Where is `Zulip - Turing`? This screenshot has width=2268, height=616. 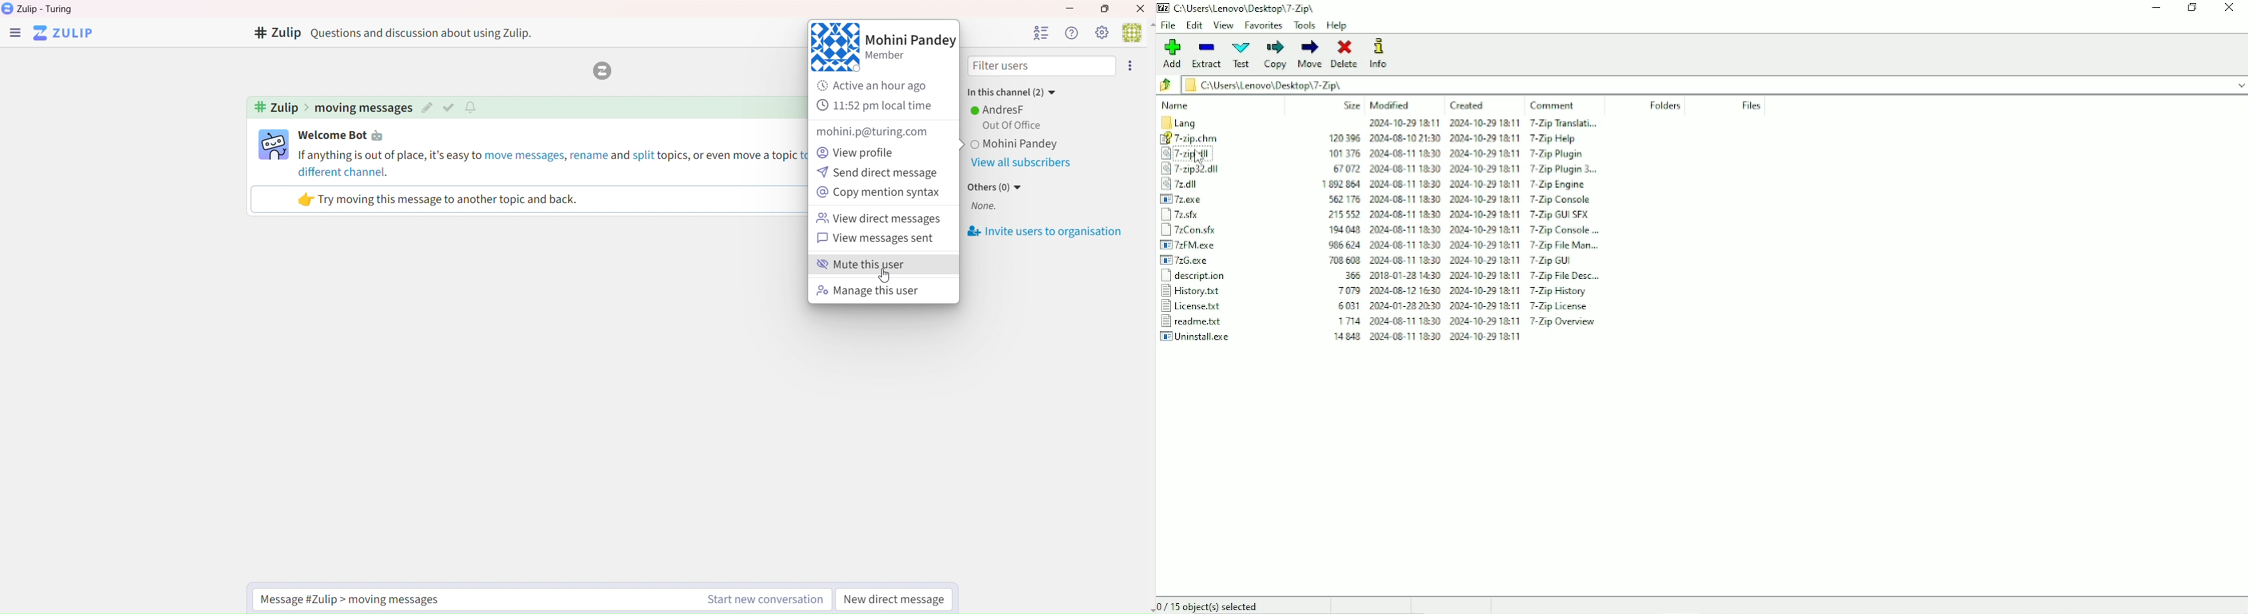 Zulip - Turing is located at coordinates (48, 9).